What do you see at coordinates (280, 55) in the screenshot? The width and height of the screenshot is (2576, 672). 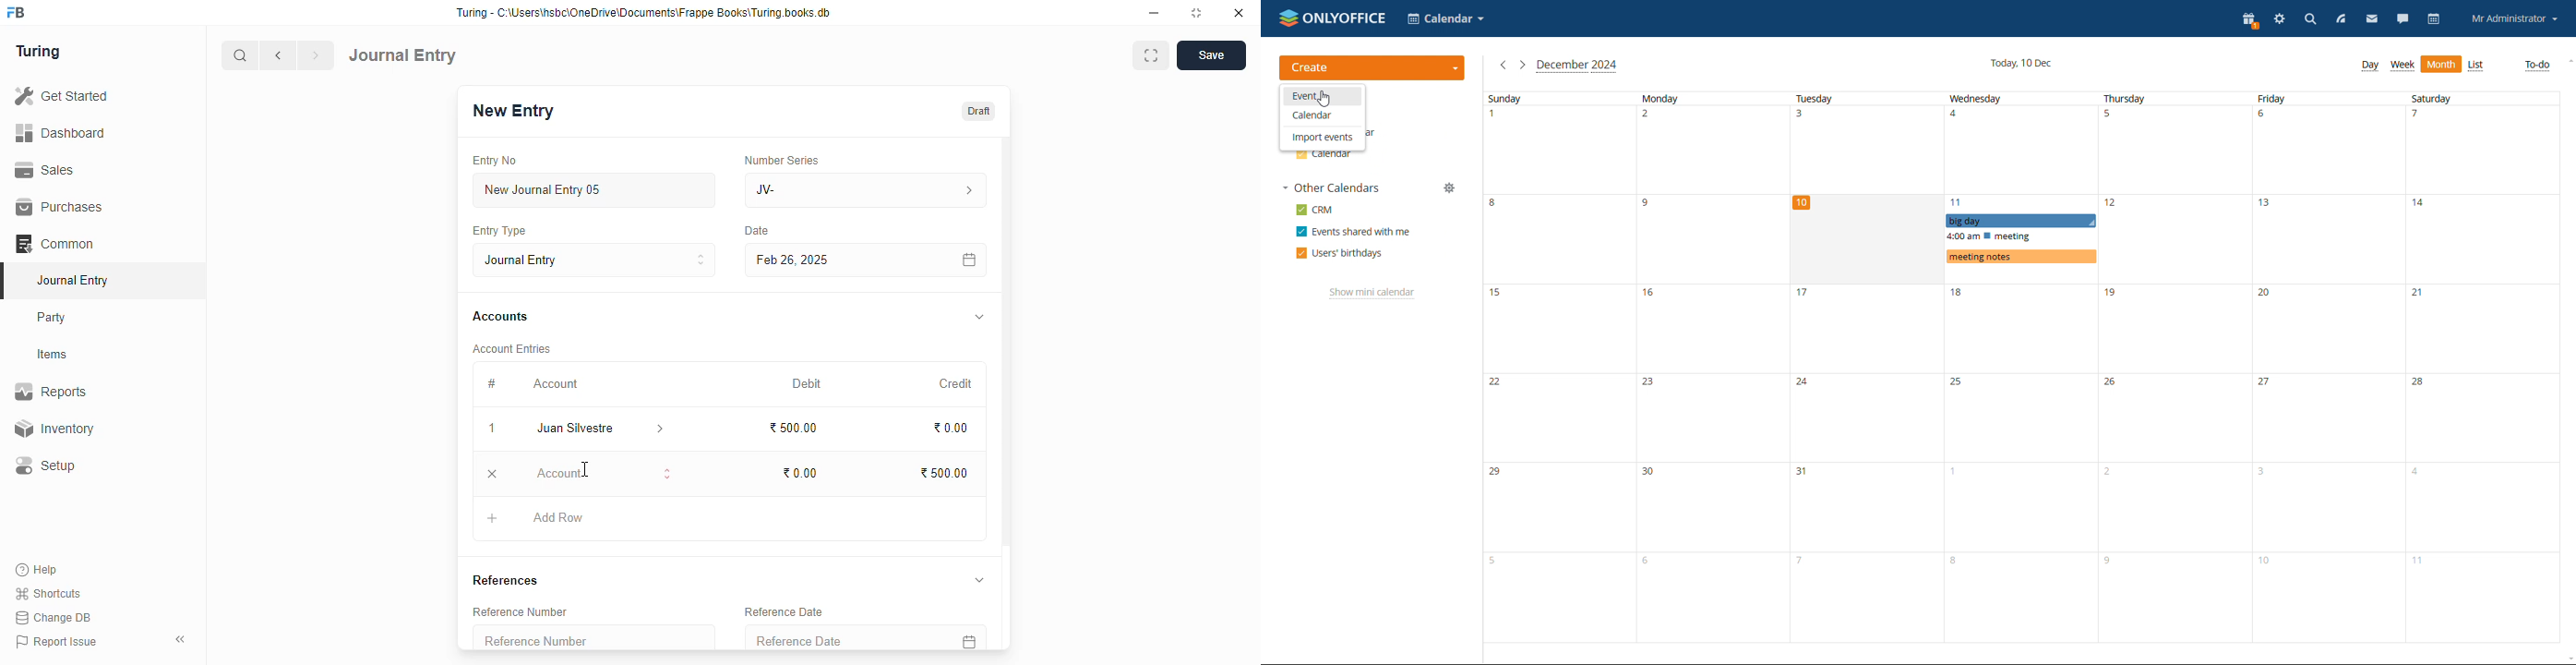 I see `previous` at bounding box center [280, 55].